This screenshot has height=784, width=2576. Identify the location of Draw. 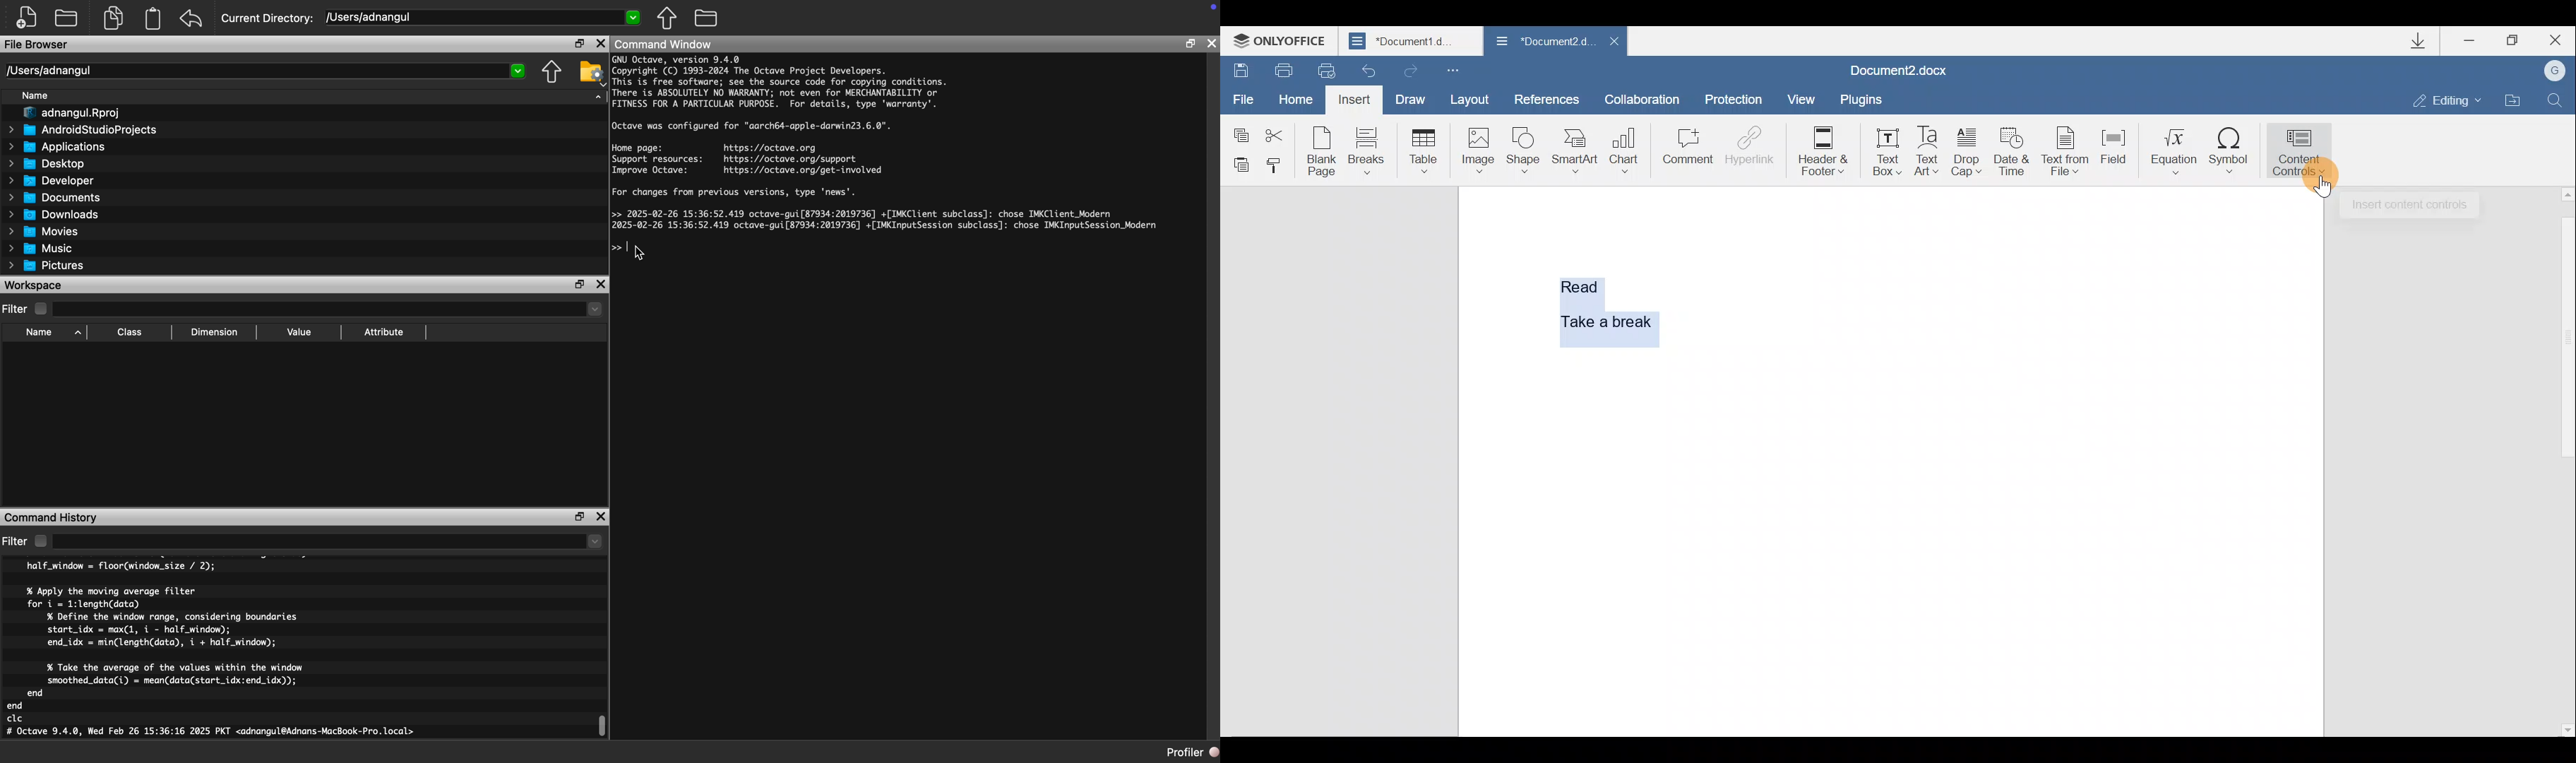
(1412, 98).